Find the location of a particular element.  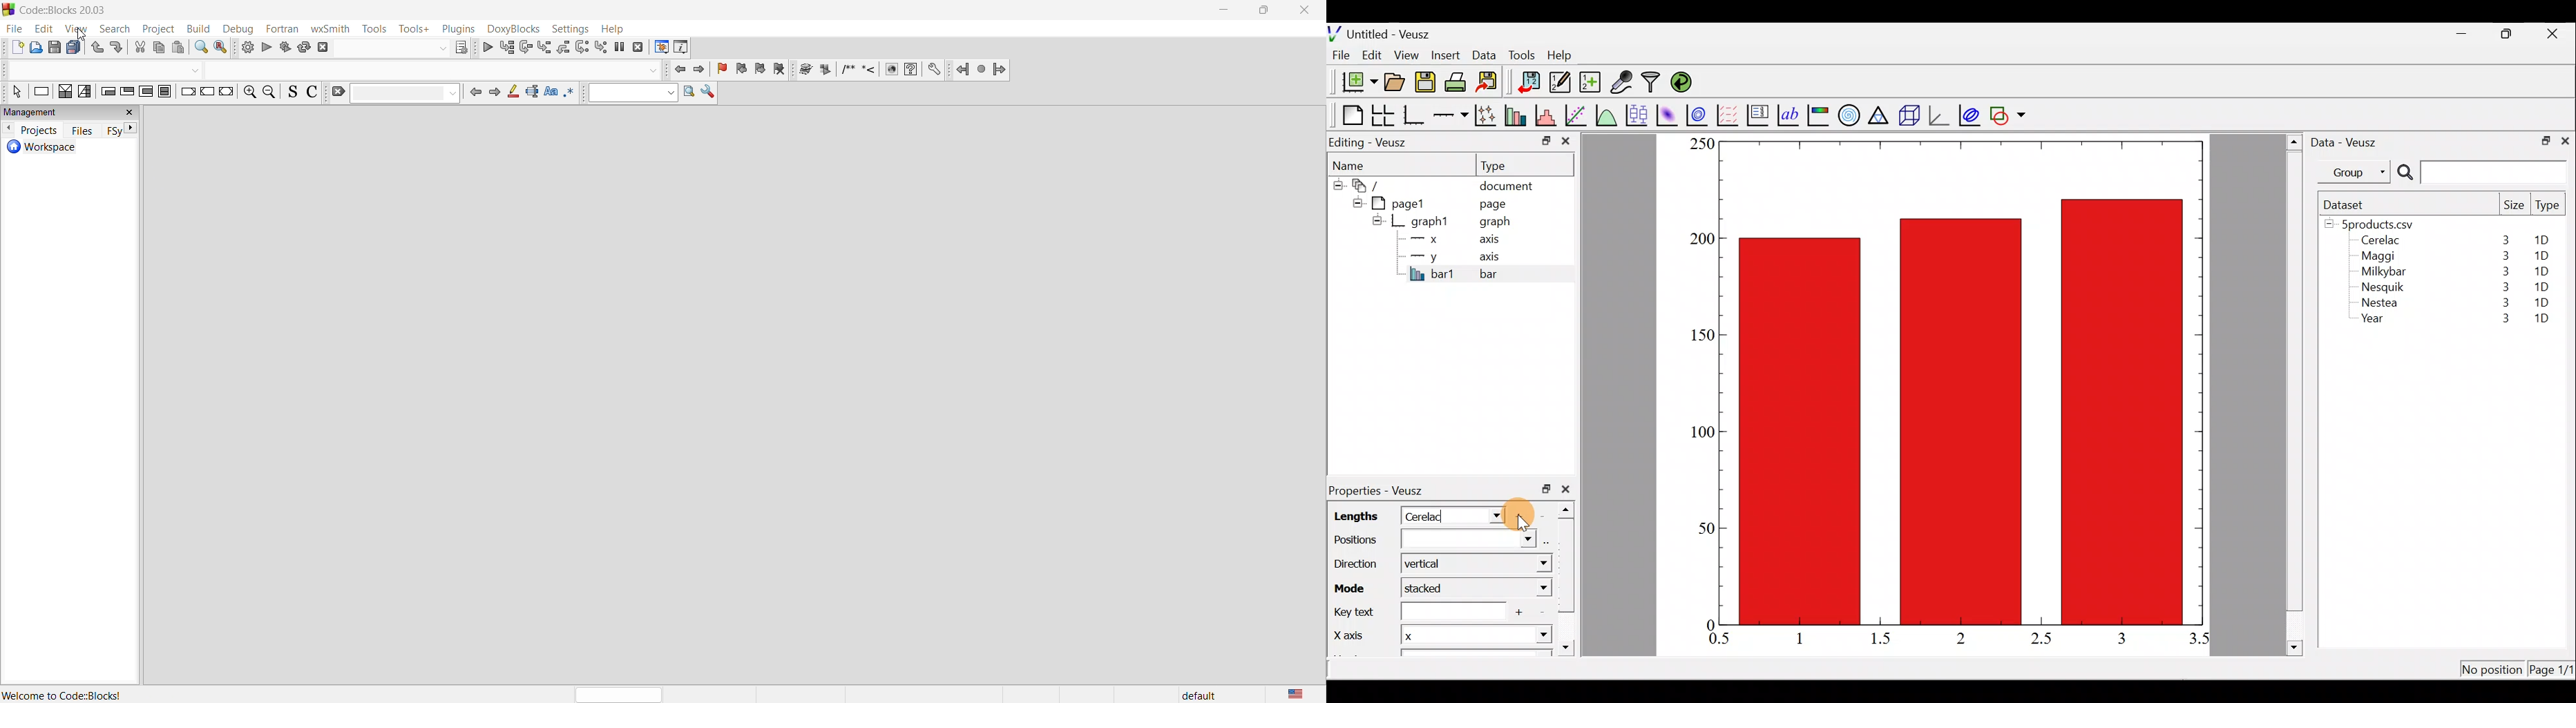

management is located at coordinates (70, 112).